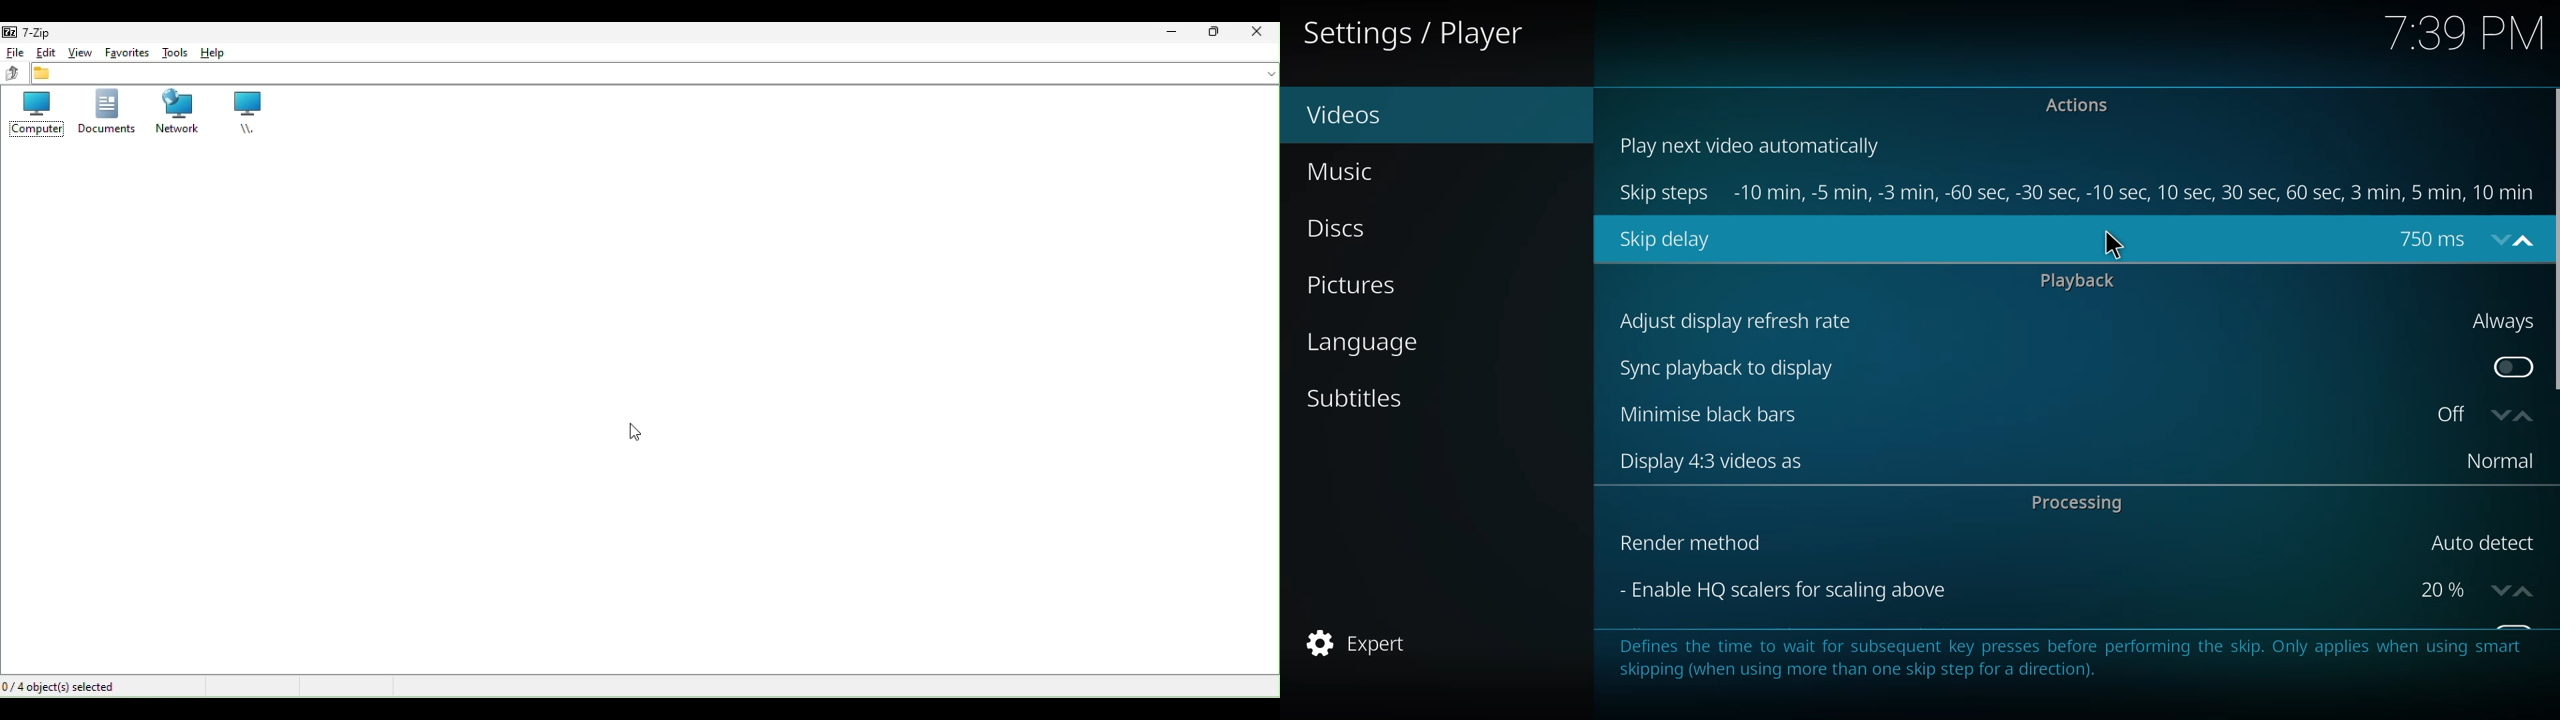 The width and height of the screenshot is (2576, 728). I want to click on Mouse, so click(635, 433).